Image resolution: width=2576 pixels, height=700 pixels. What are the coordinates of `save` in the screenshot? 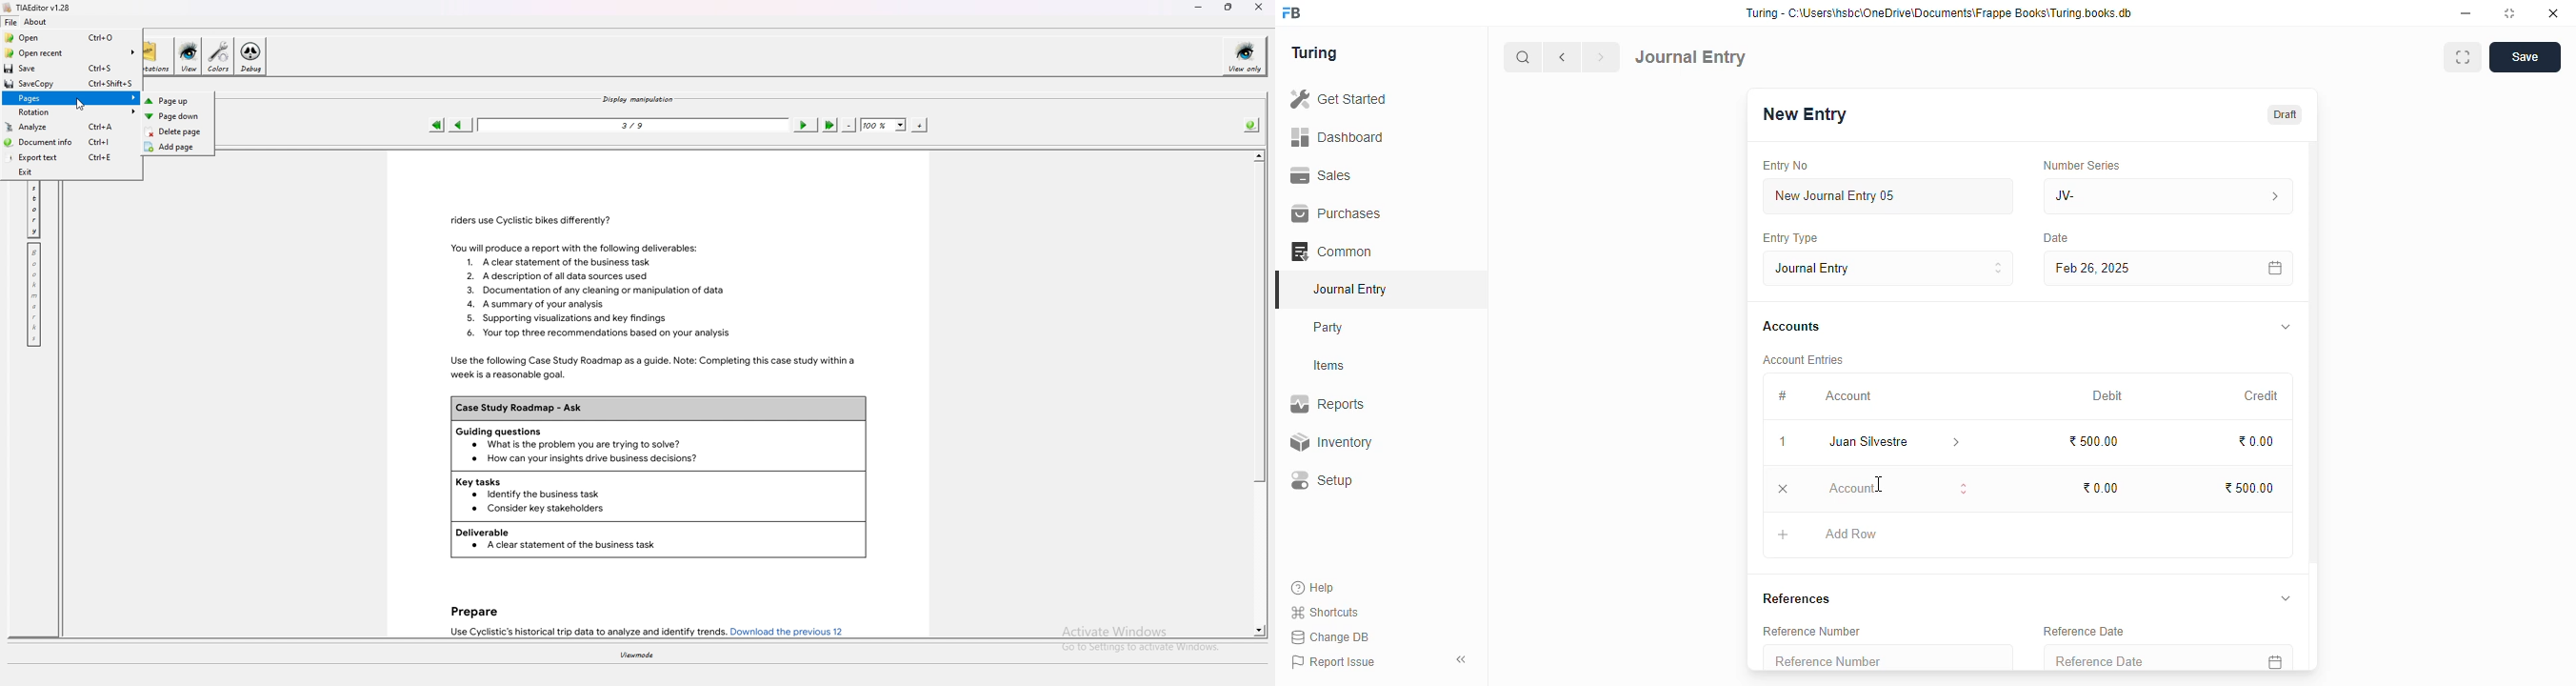 It's located at (2525, 57).